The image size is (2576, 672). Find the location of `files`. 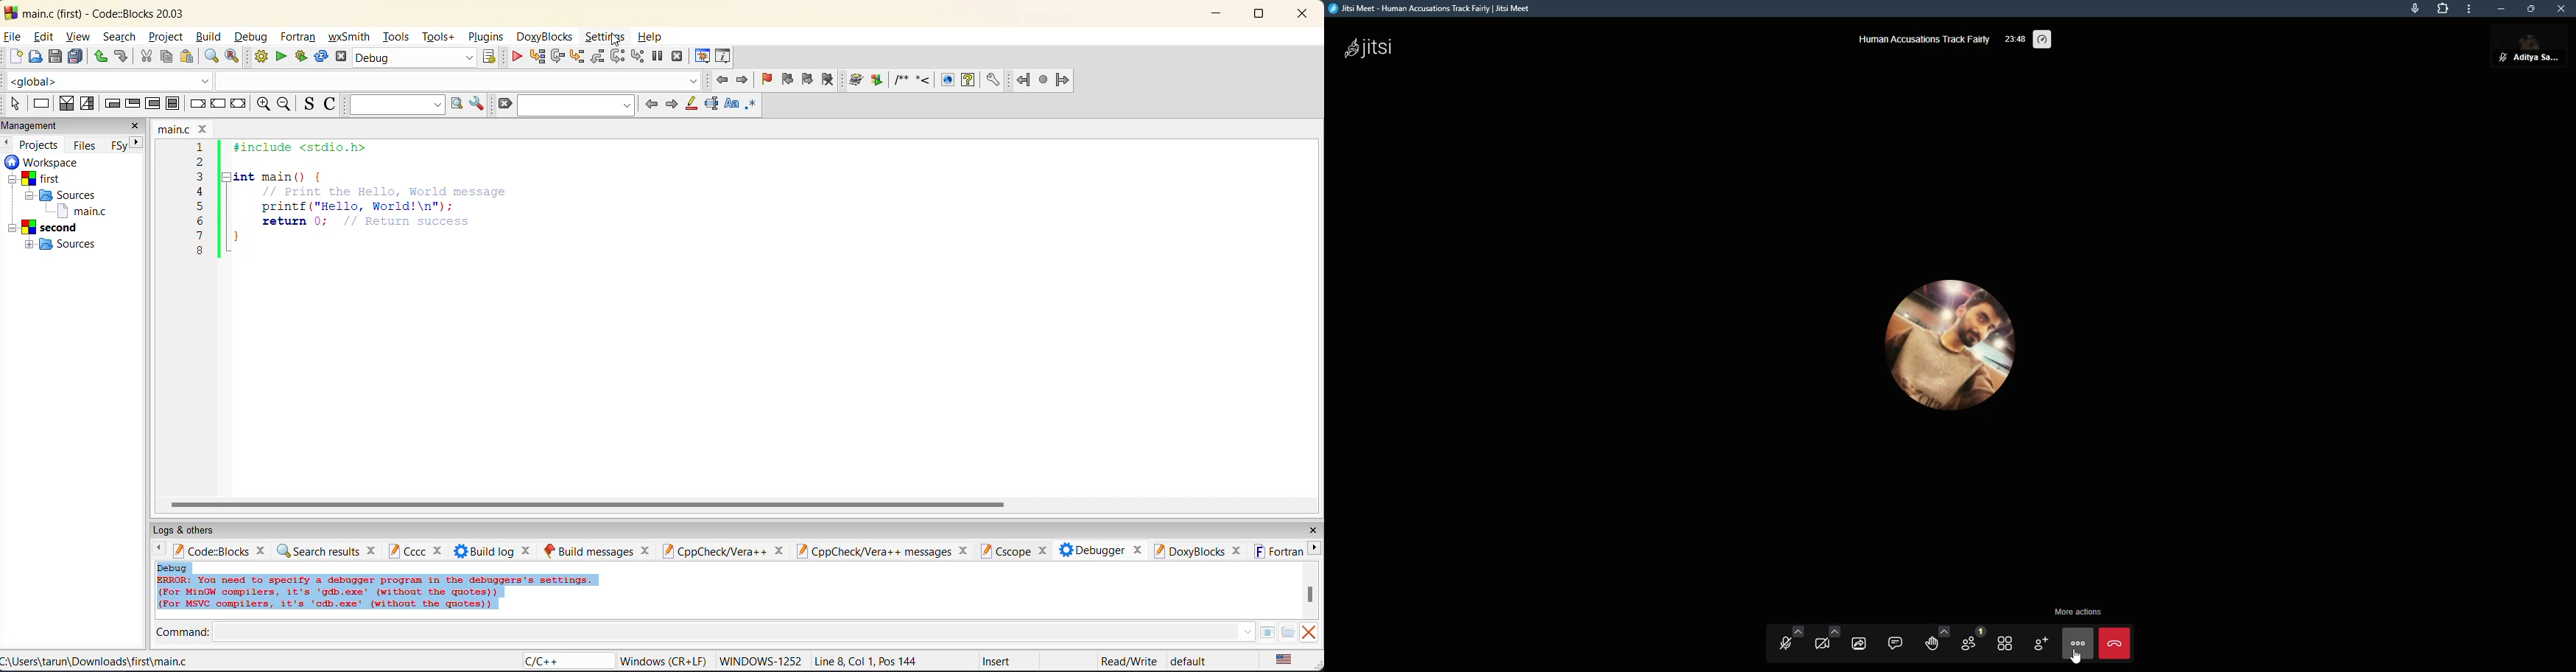

files is located at coordinates (87, 144).